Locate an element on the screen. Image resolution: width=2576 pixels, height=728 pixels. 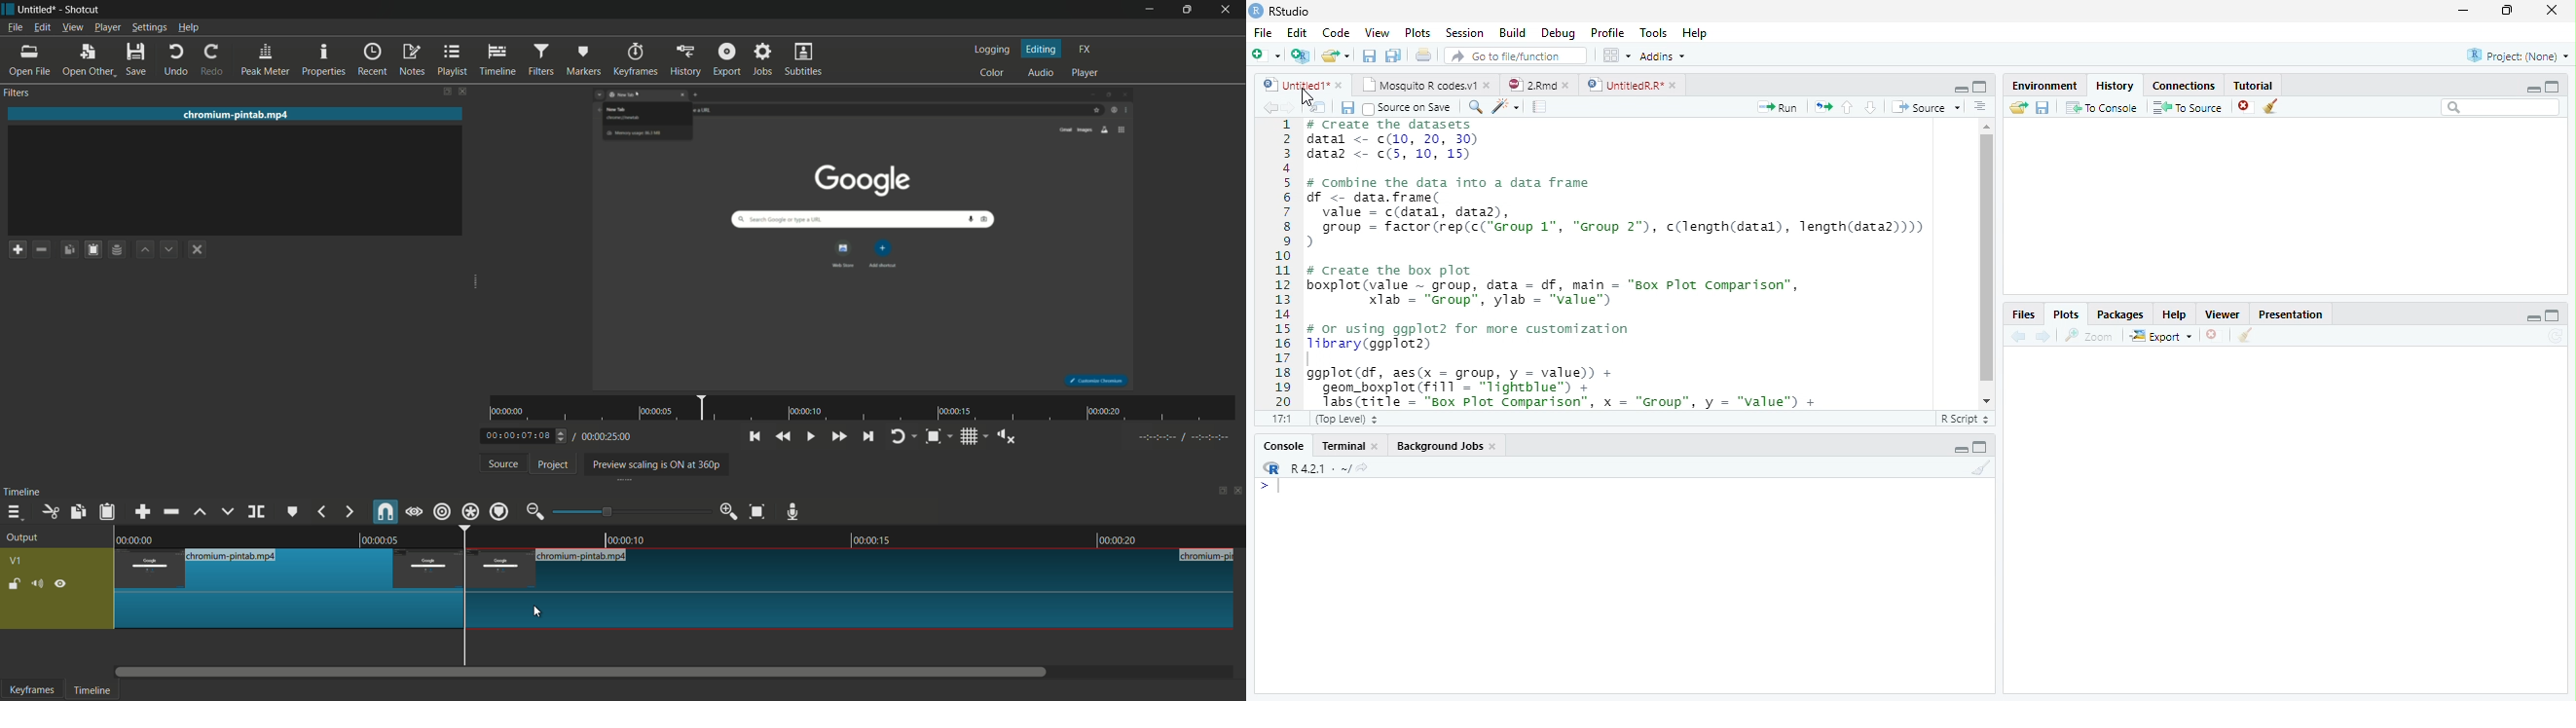
close is located at coordinates (1375, 445).